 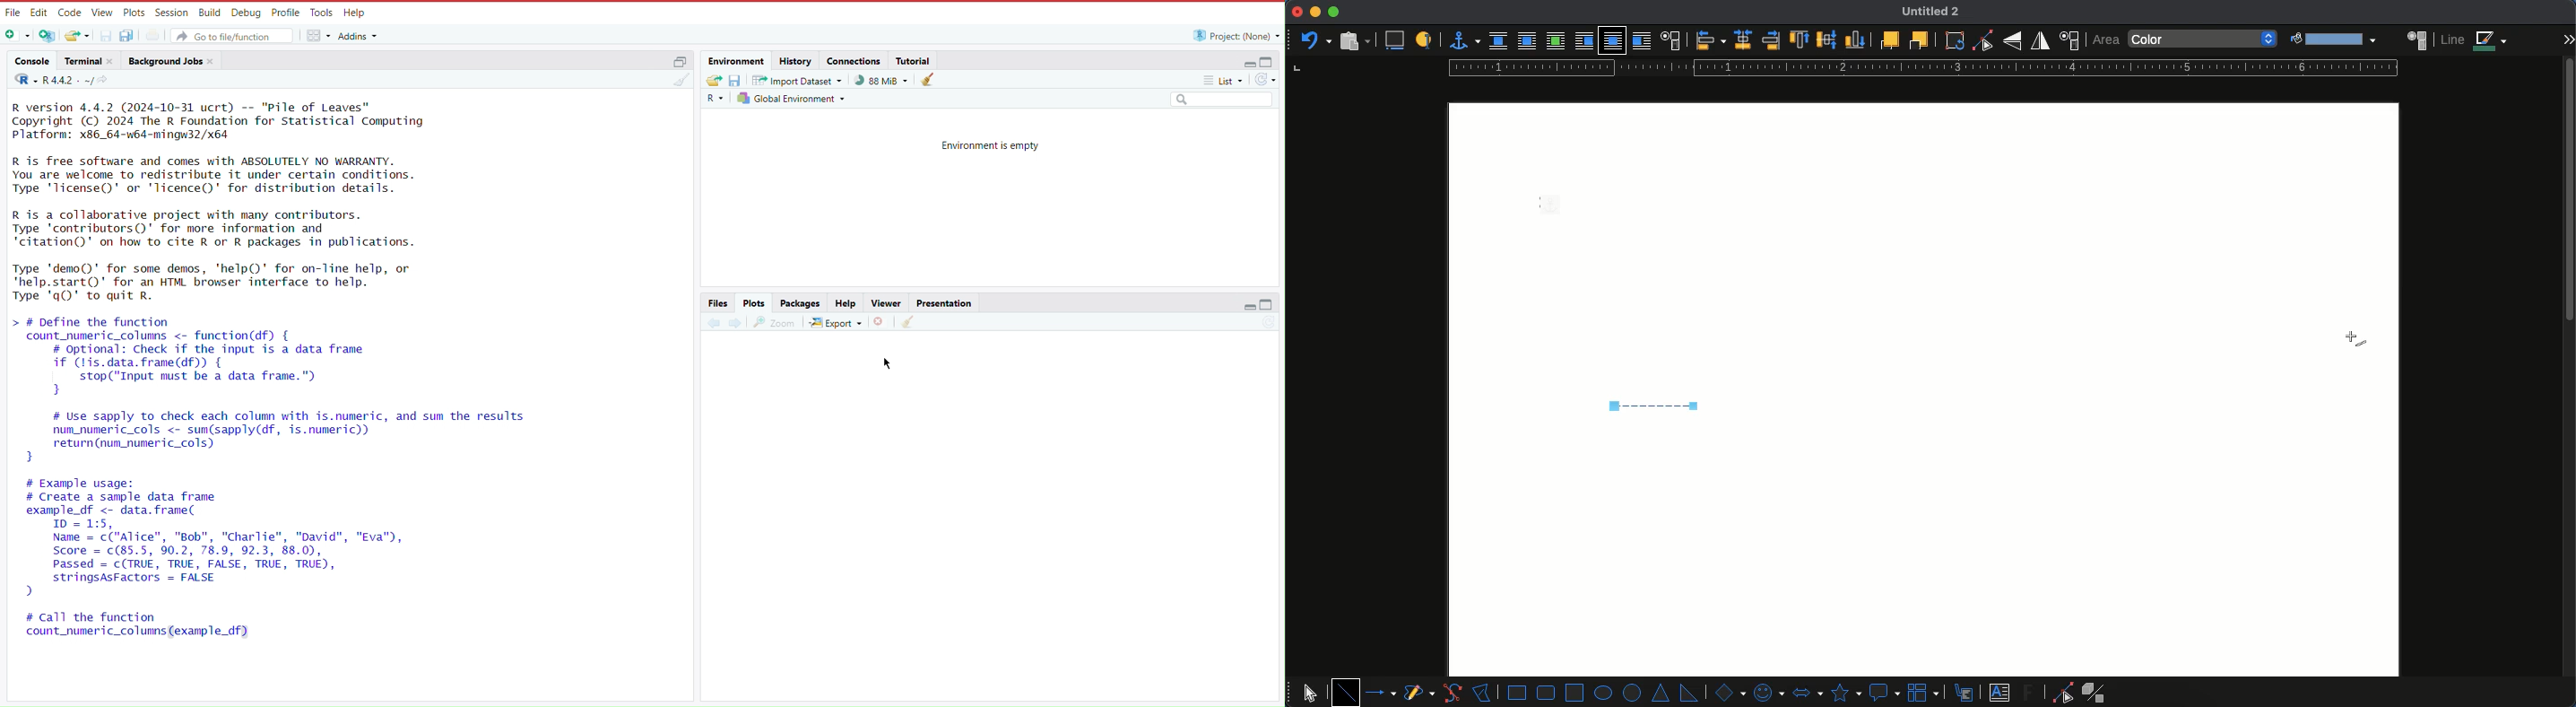 What do you see at coordinates (1982, 41) in the screenshot?
I see `Toggle point edit mode` at bounding box center [1982, 41].